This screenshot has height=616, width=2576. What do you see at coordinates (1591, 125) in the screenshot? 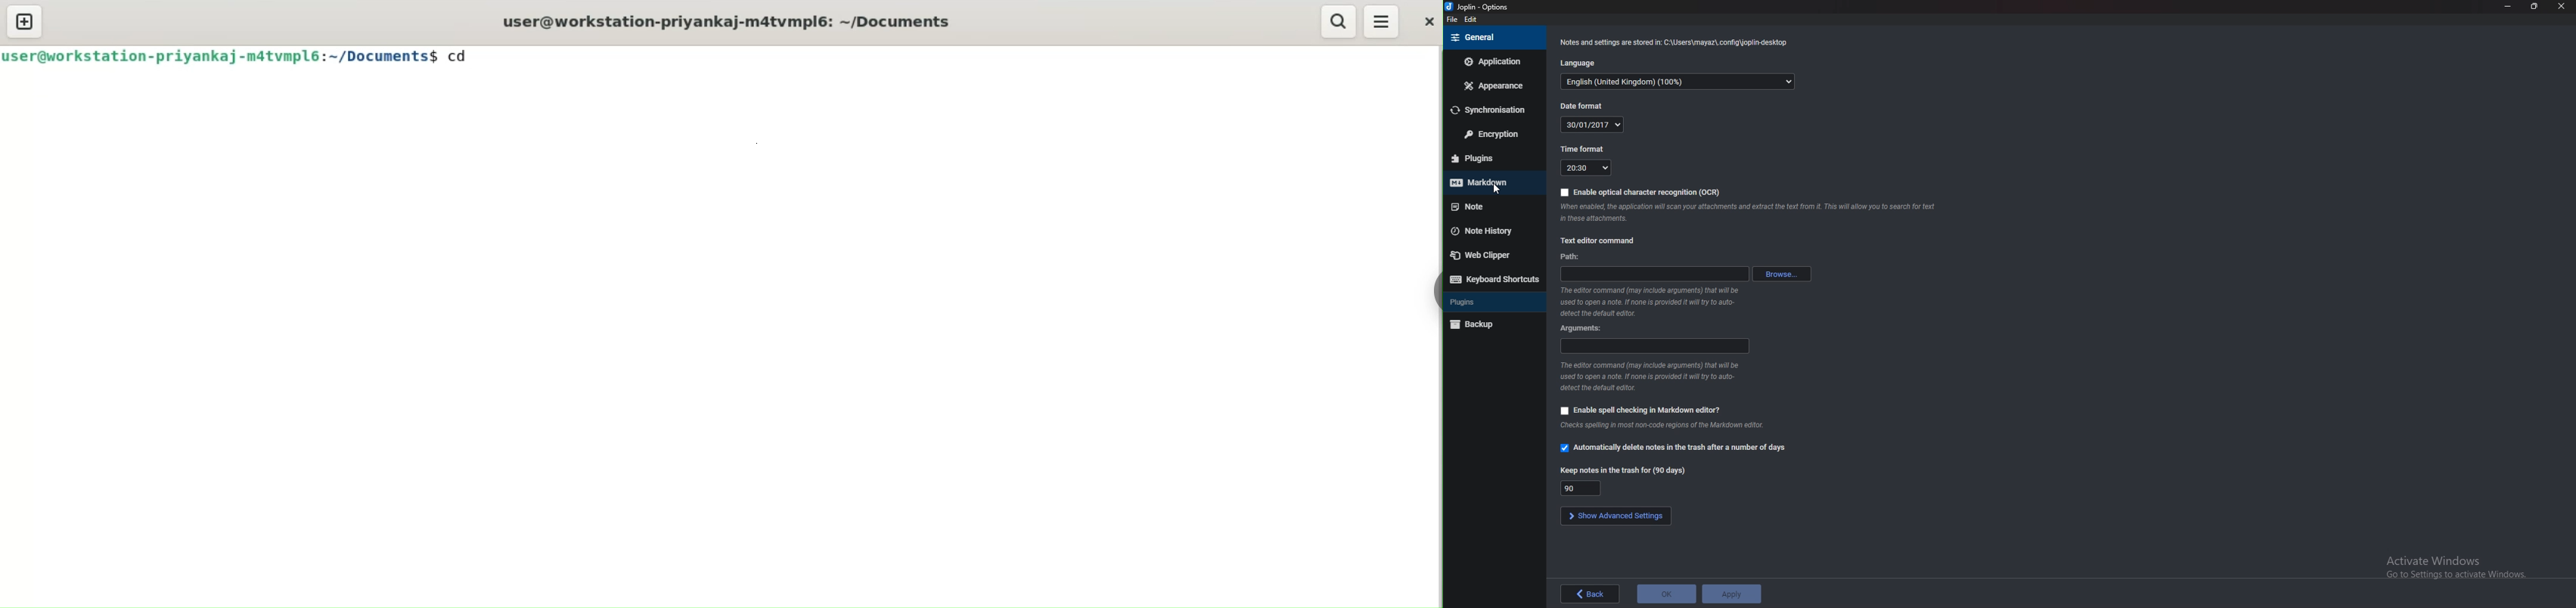
I see `date format` at bounding box center [1591, 125].